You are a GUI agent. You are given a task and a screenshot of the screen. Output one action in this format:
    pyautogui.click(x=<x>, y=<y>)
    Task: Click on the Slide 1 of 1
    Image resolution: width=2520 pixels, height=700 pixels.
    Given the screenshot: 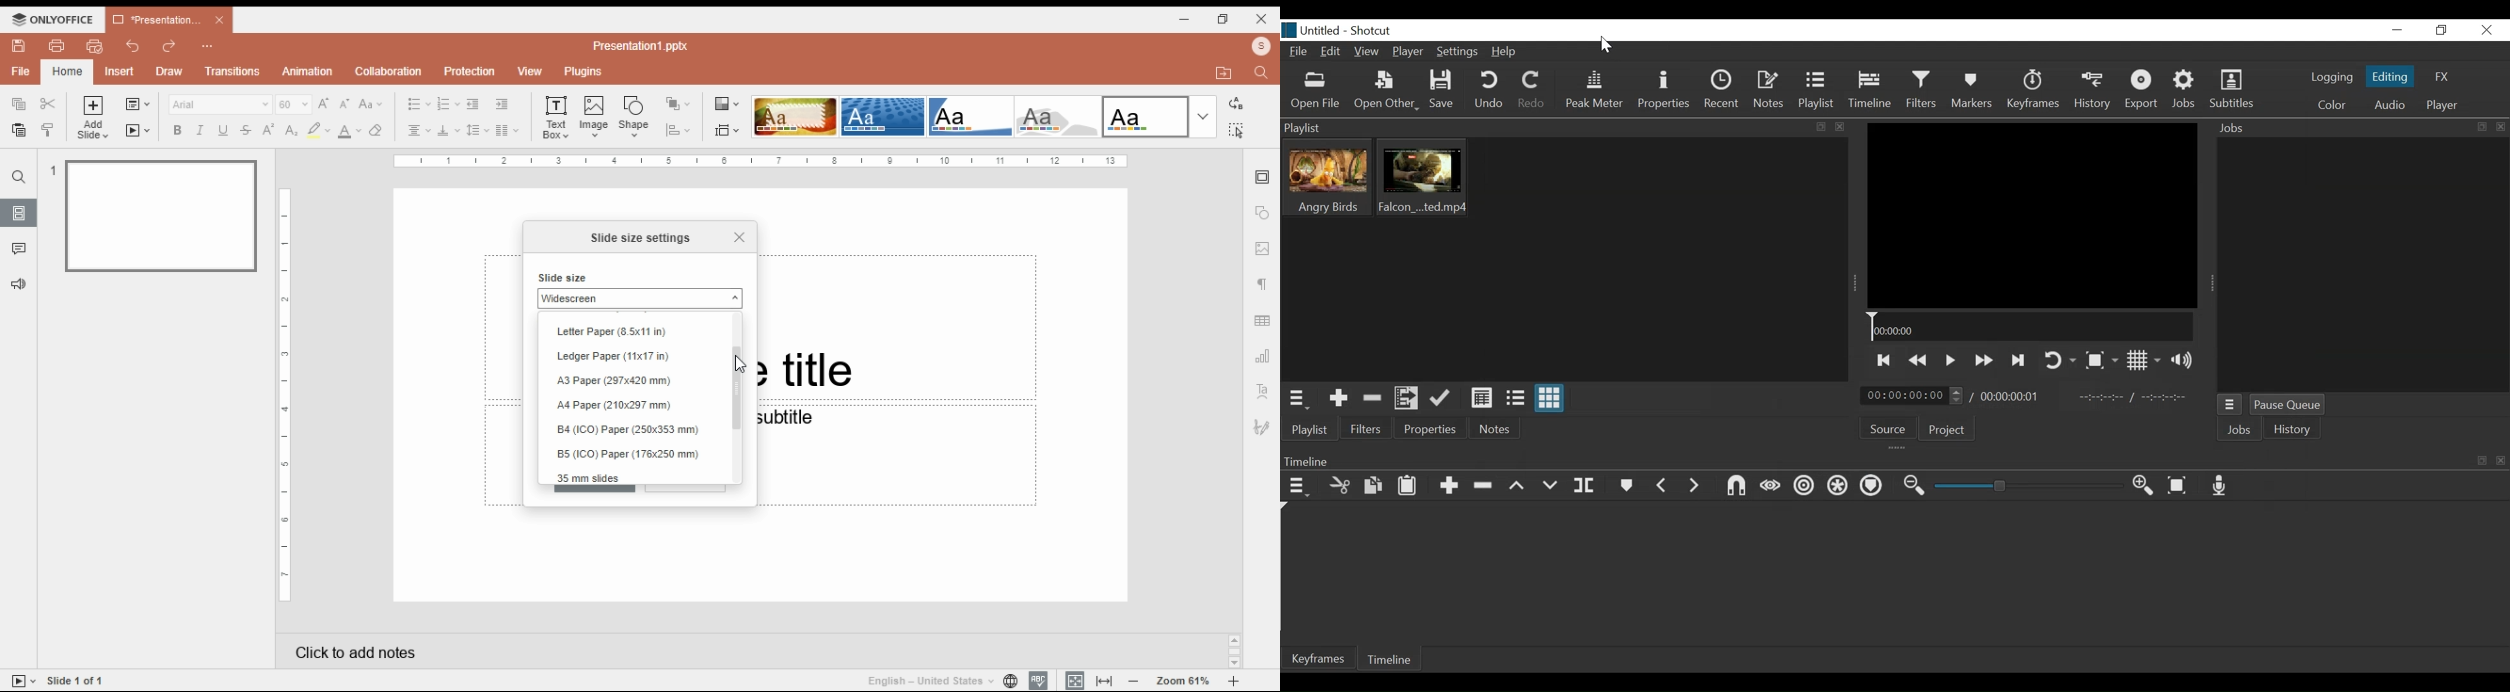 What is the action you would take?
    pyautogui.click(x=79, y=680)
    